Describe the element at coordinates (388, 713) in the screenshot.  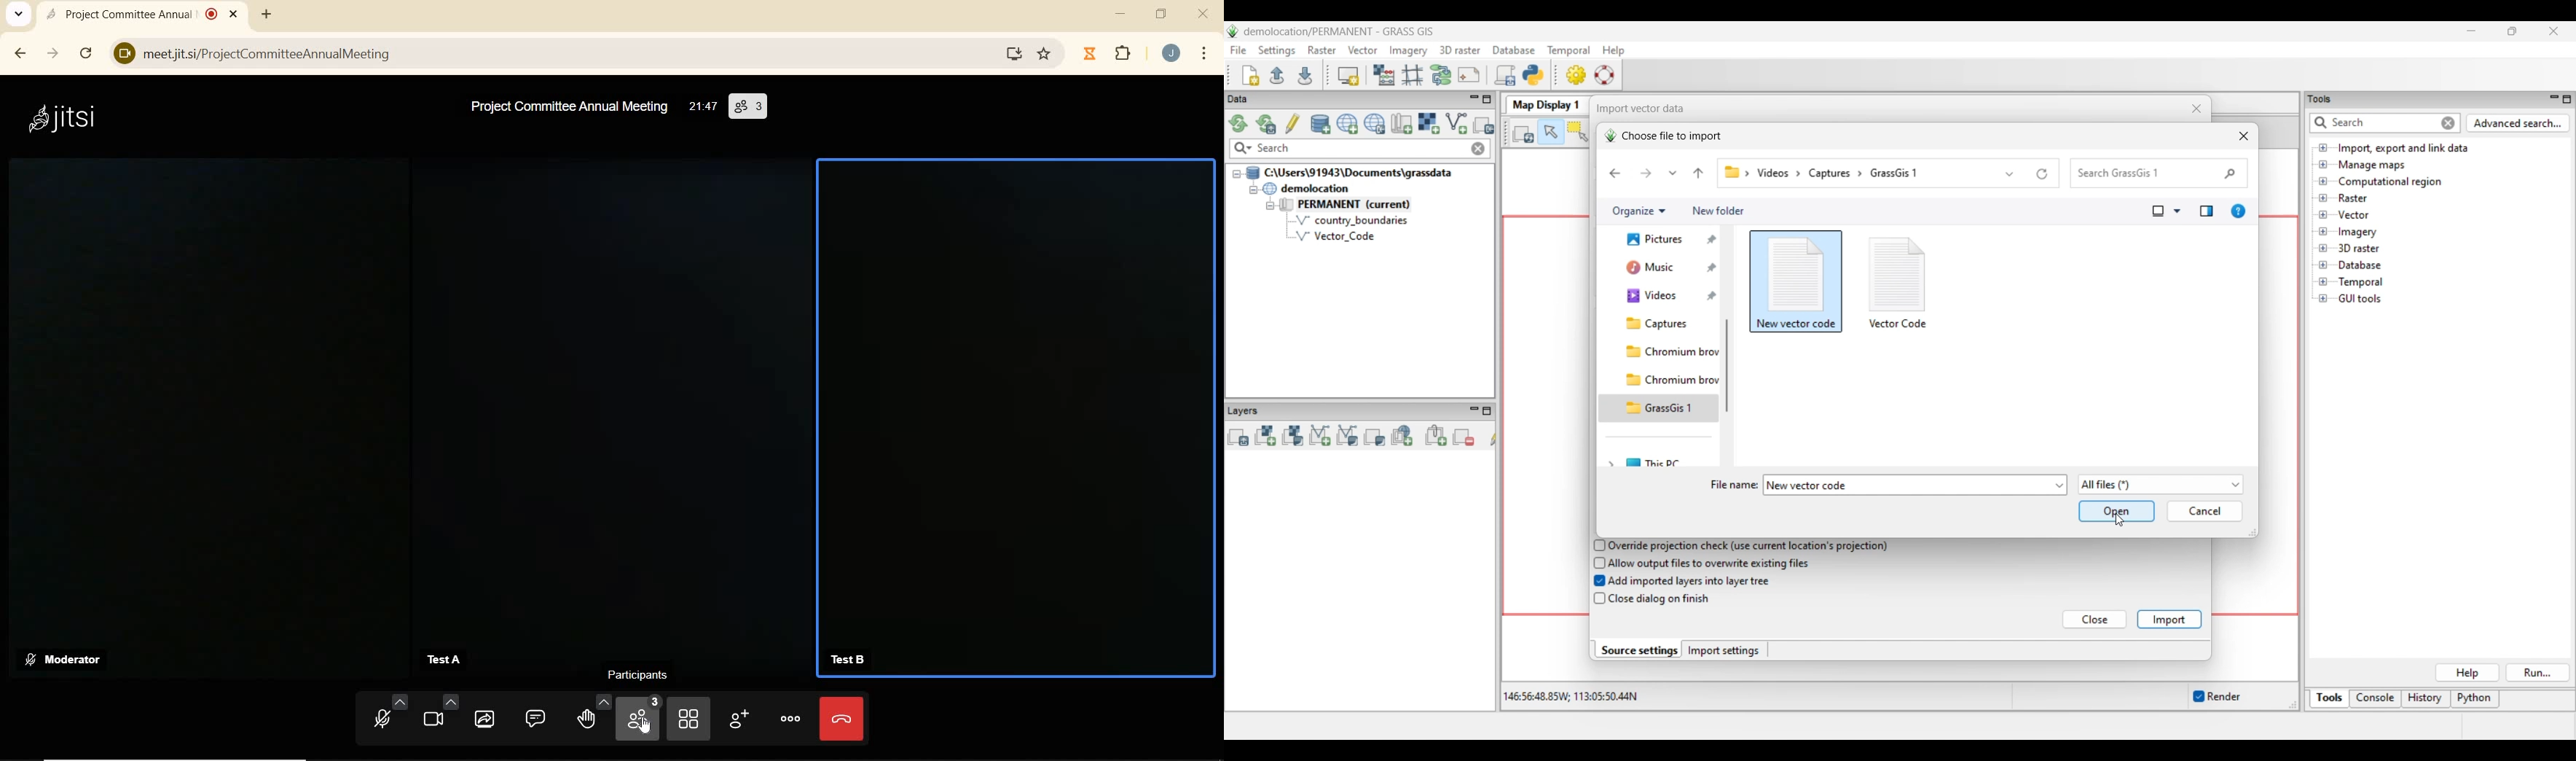
I see `MICROPHONE` at that location.